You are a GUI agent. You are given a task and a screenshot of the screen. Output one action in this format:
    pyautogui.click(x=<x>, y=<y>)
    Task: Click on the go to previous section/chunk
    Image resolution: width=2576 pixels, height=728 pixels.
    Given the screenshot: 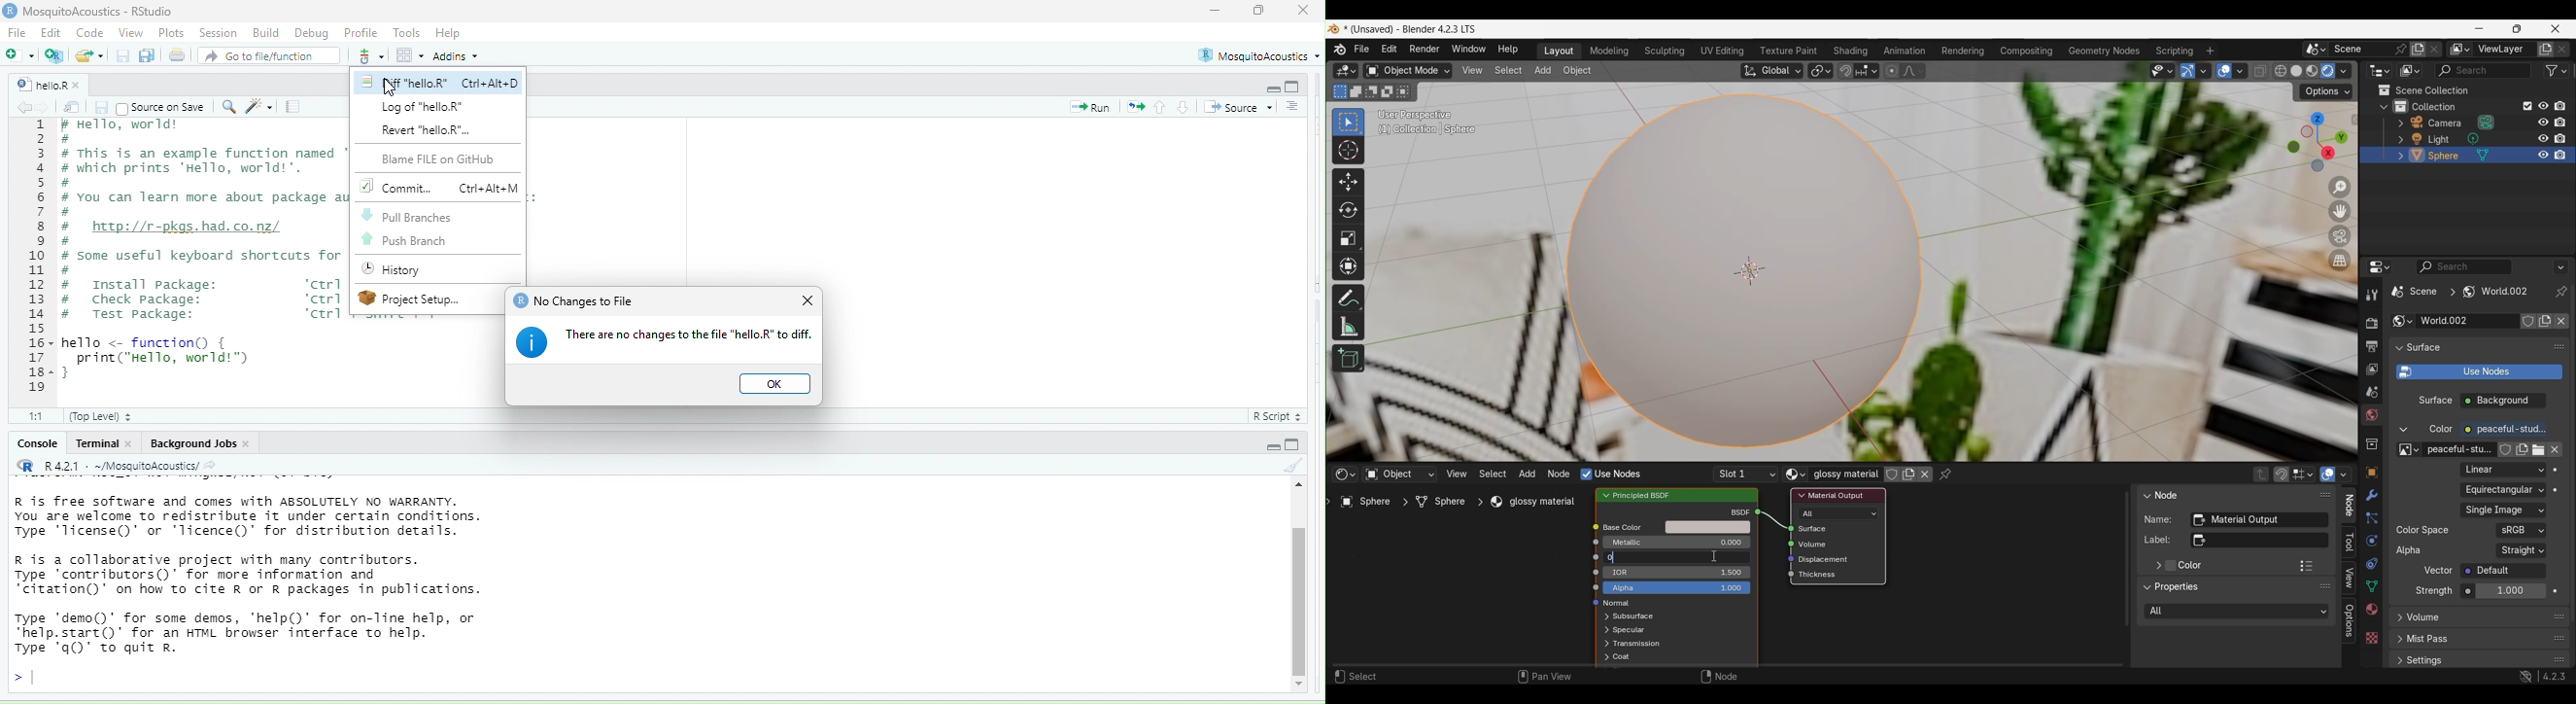 What is the action you would take?
    pyautogui.click(x=1160, y=108)
    